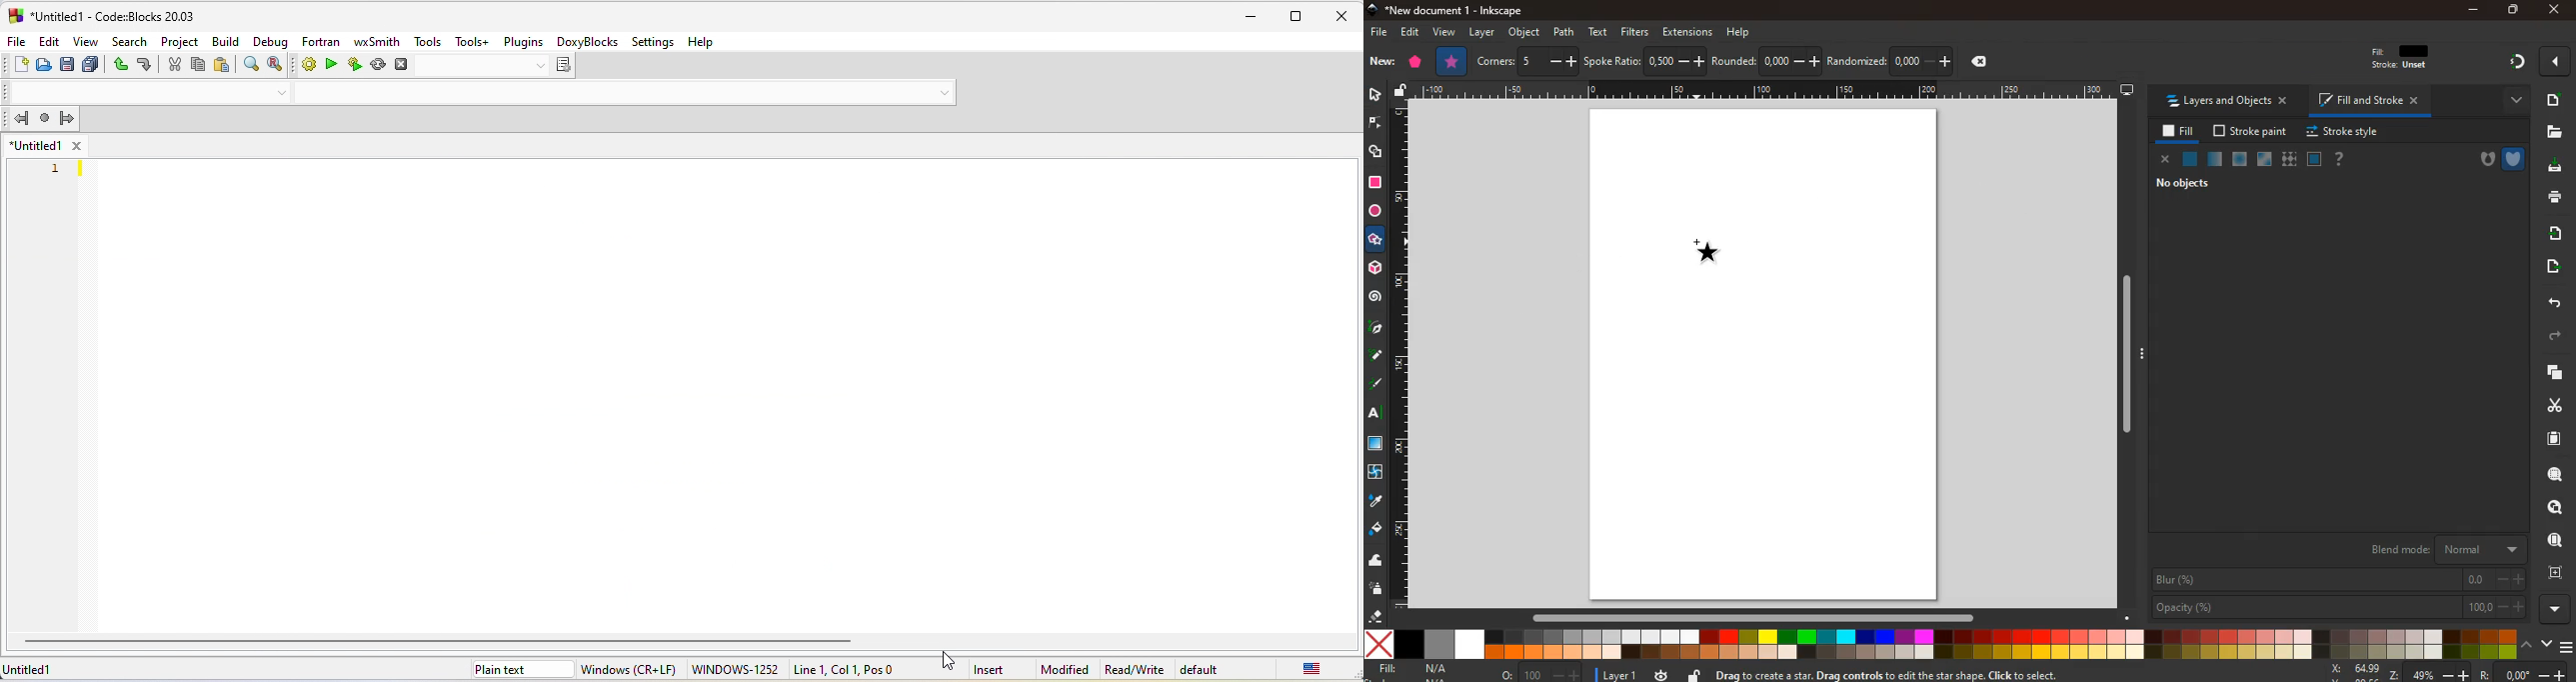 The width and height of the screenshot is (2576, 700). I want to click on edit, so click(1411, 33).